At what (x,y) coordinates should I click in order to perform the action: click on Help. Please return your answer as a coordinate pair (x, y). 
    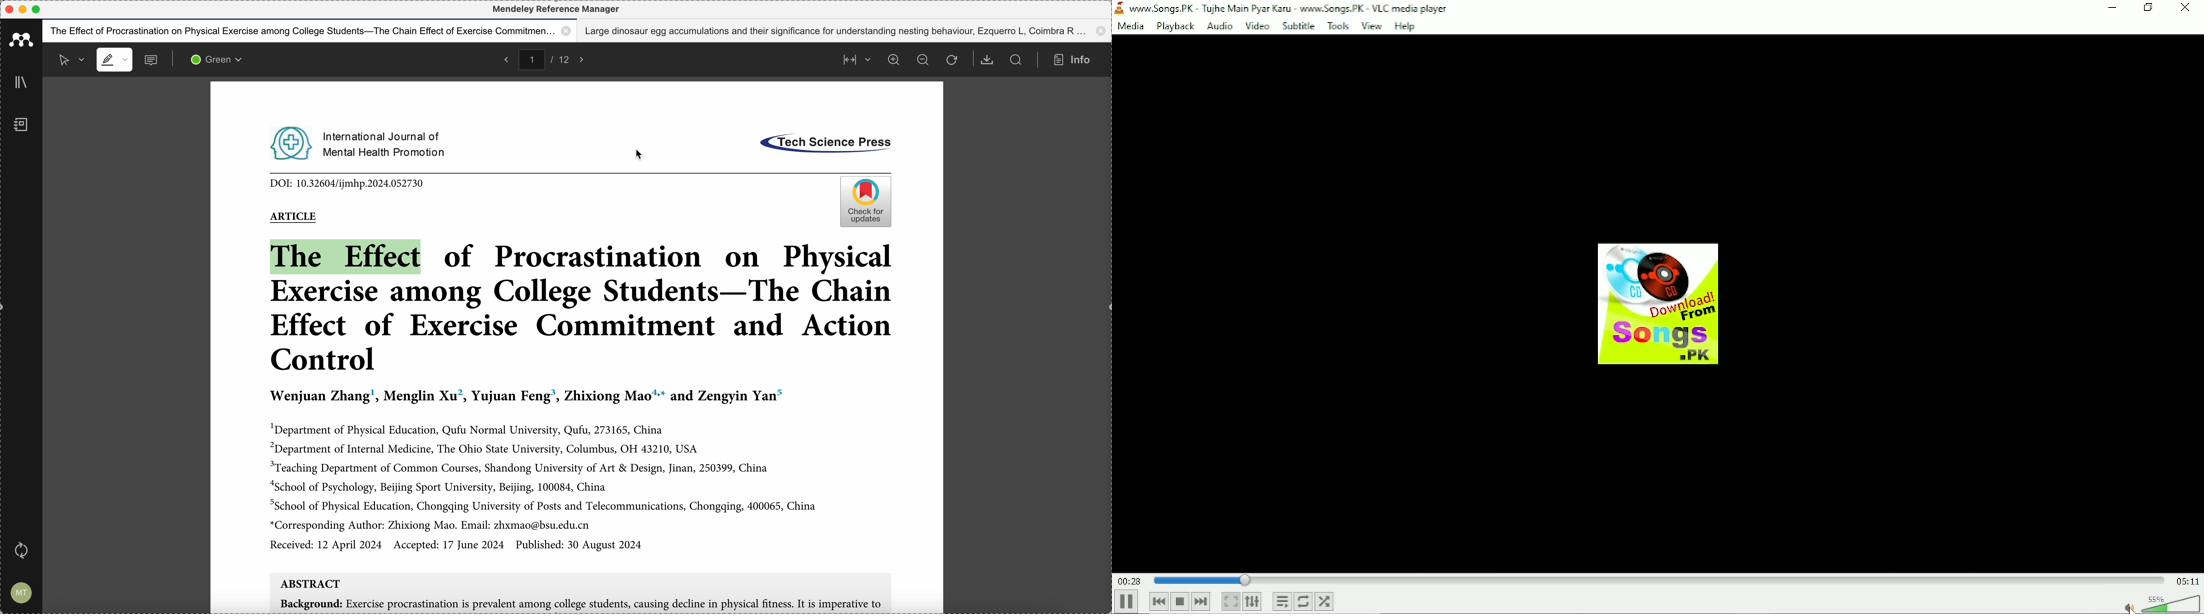
    Looking at the image, I should click on (1407, 27).